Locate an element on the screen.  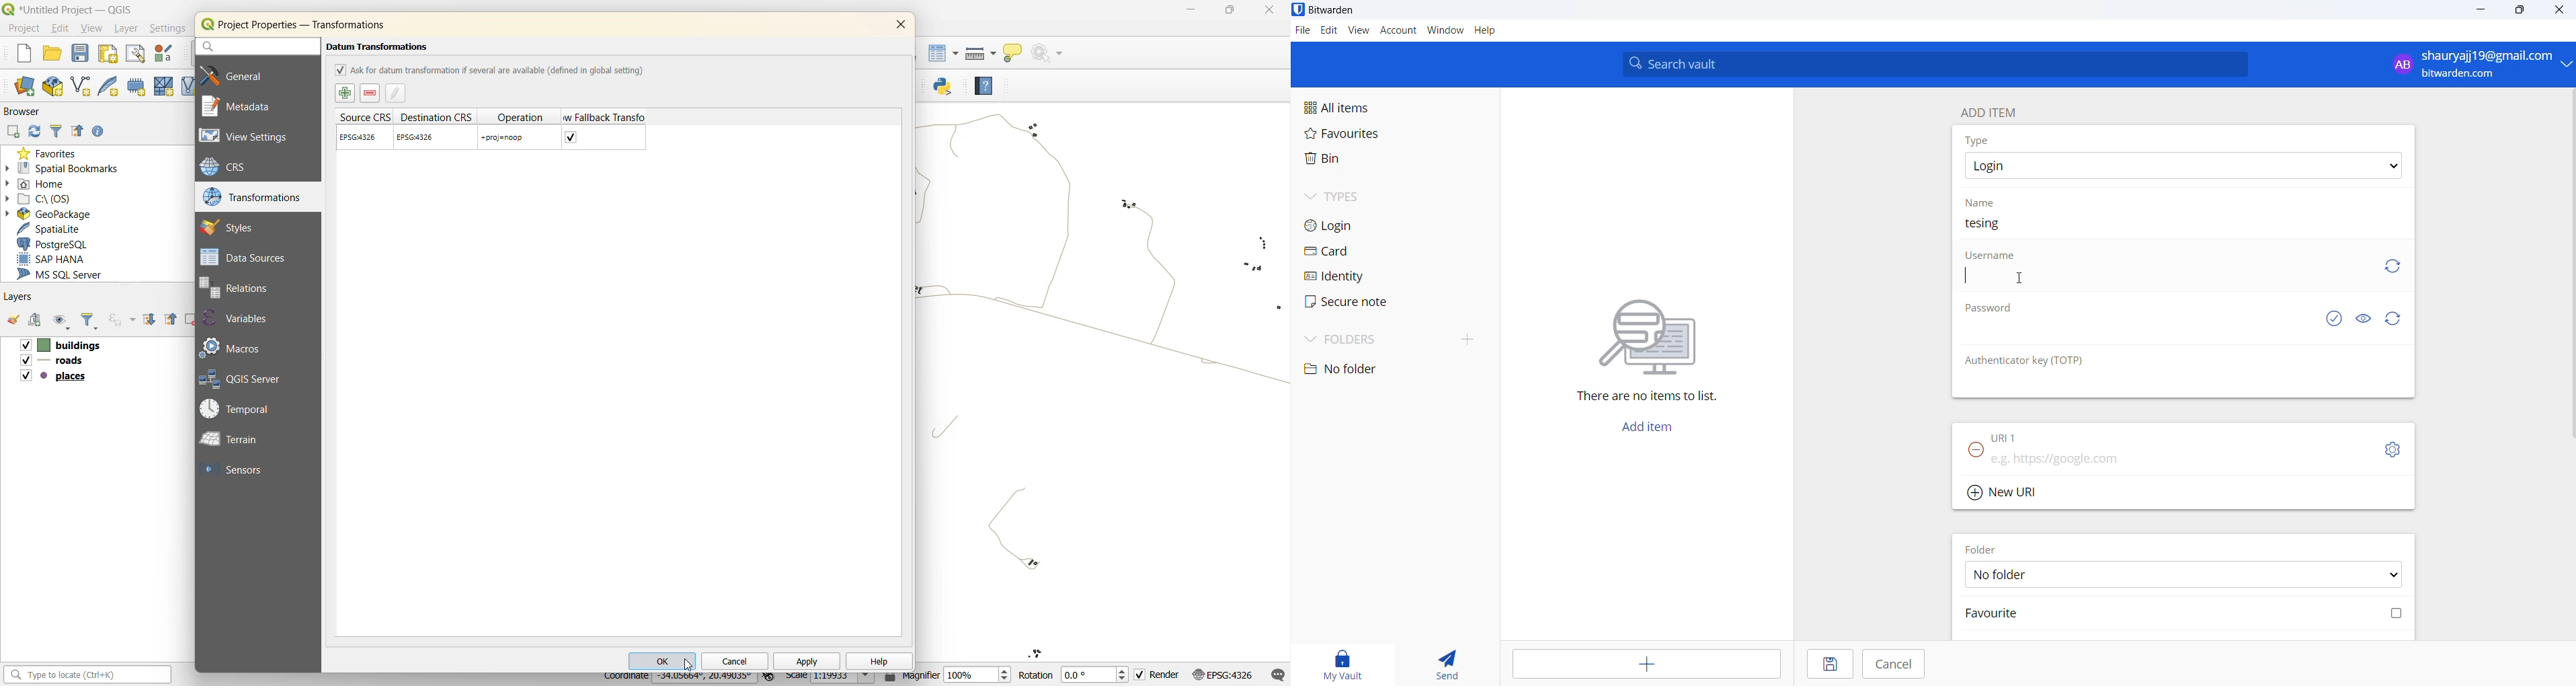
favourites is located at coordinates (1365, 138).